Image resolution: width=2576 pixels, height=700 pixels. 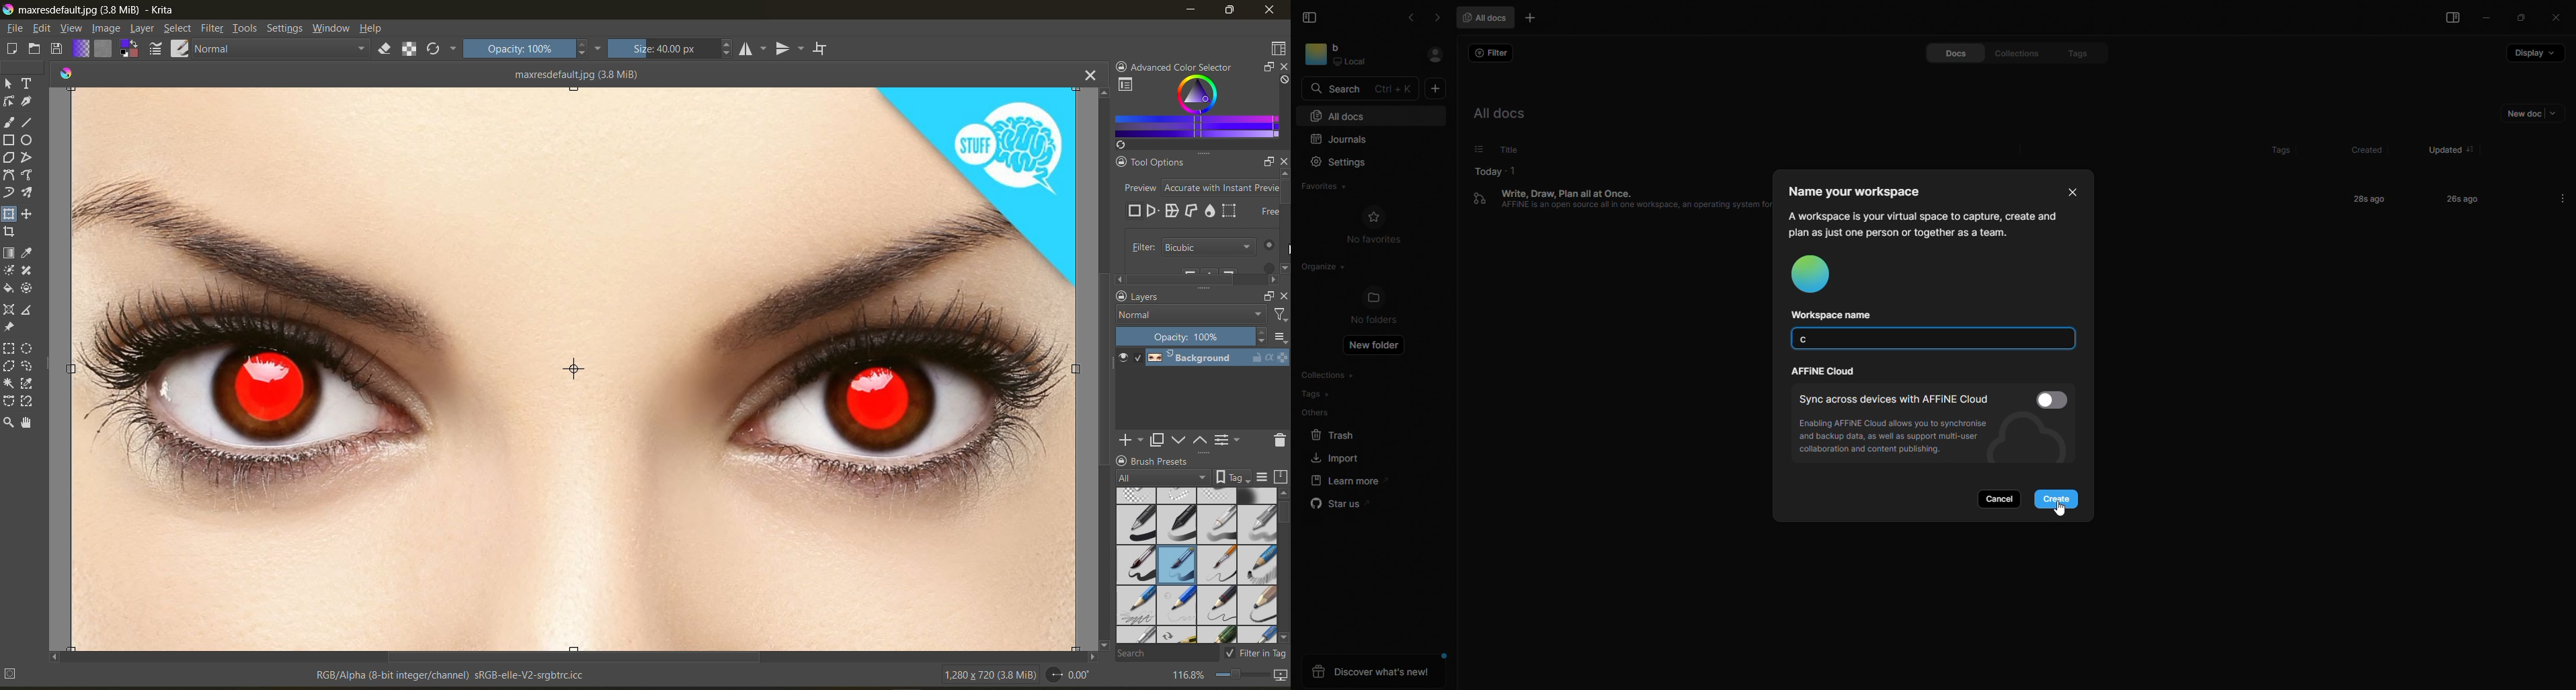 What do you see at coordinates (1283, 167) in the screenshot?
I see `close` at bounding box center [1283, 167].